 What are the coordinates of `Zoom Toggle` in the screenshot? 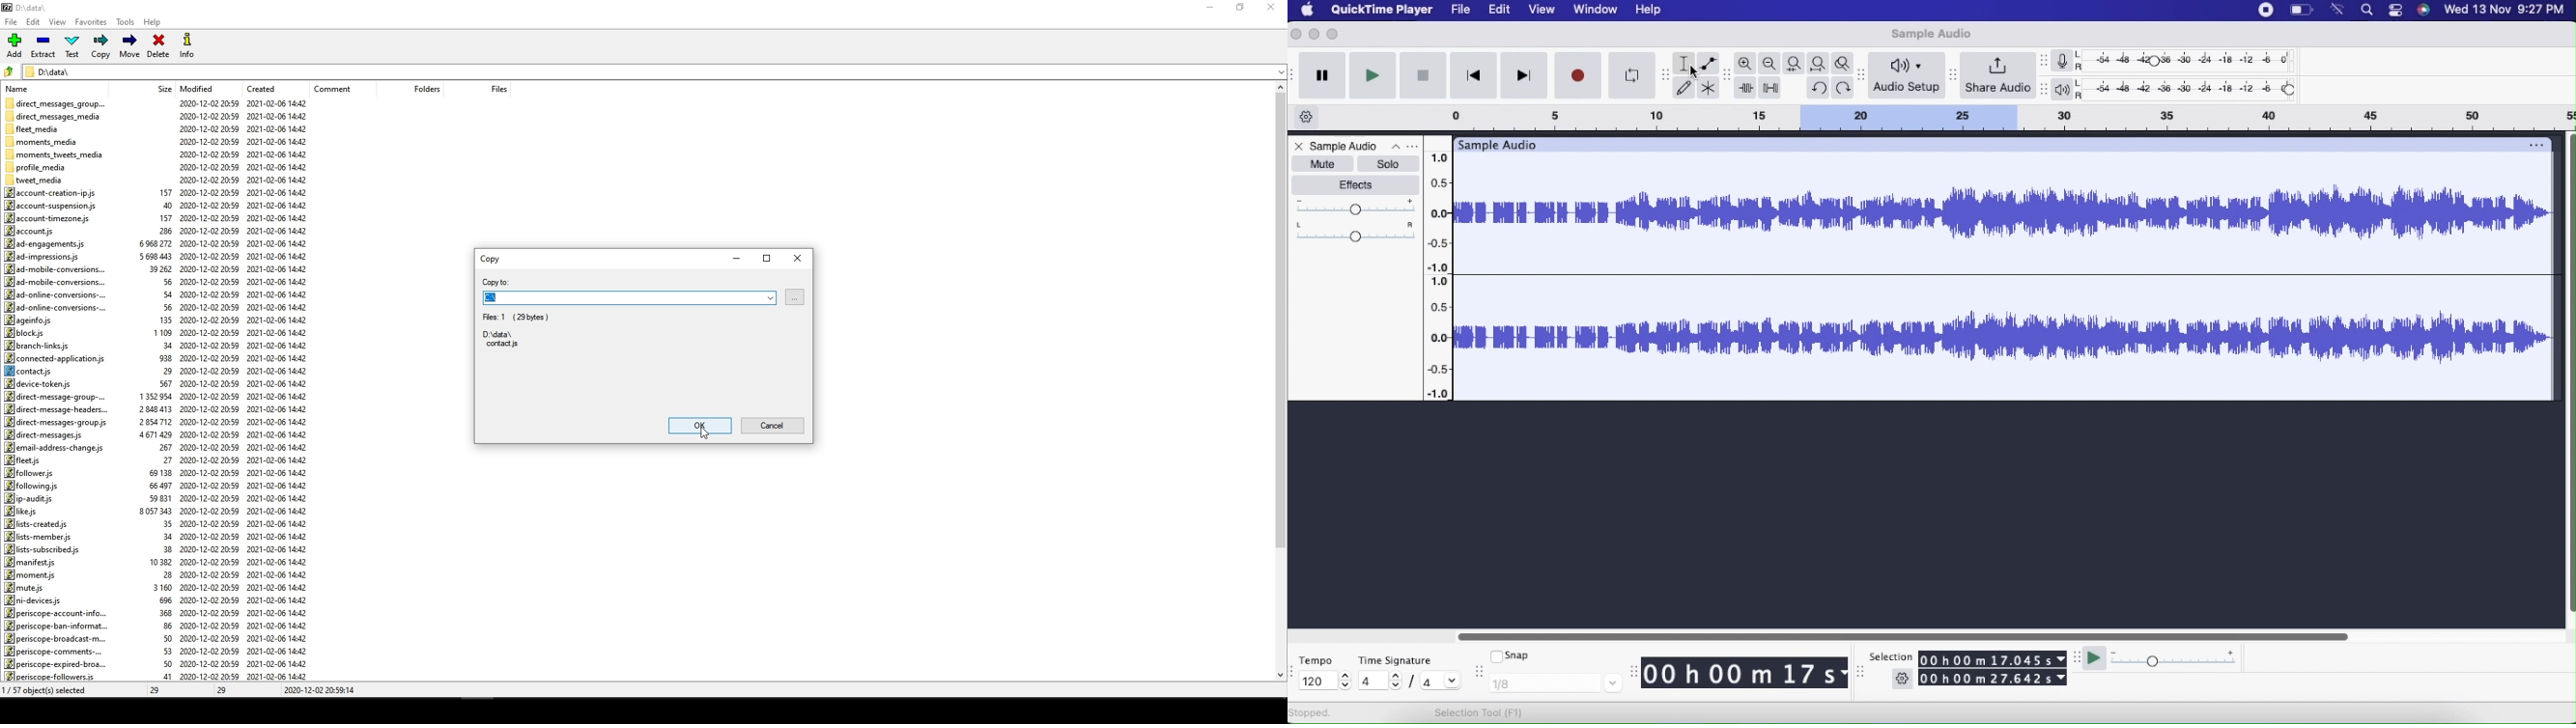 It's located at (1846, 62).